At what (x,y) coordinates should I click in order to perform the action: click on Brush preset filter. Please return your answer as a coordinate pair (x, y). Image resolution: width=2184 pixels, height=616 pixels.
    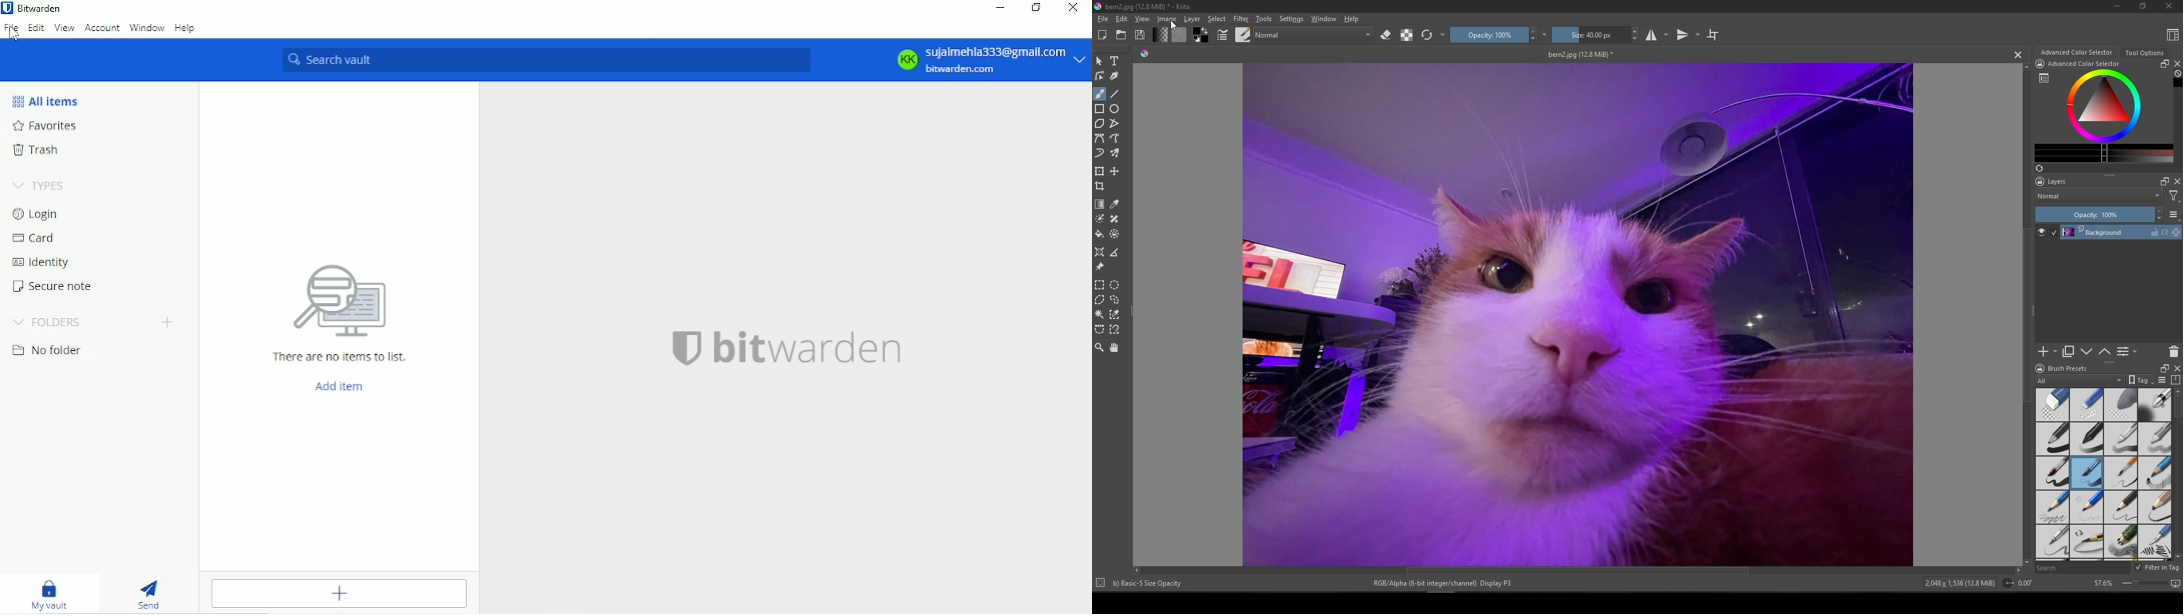
    Looking at the image, I should click on (2081, 381).